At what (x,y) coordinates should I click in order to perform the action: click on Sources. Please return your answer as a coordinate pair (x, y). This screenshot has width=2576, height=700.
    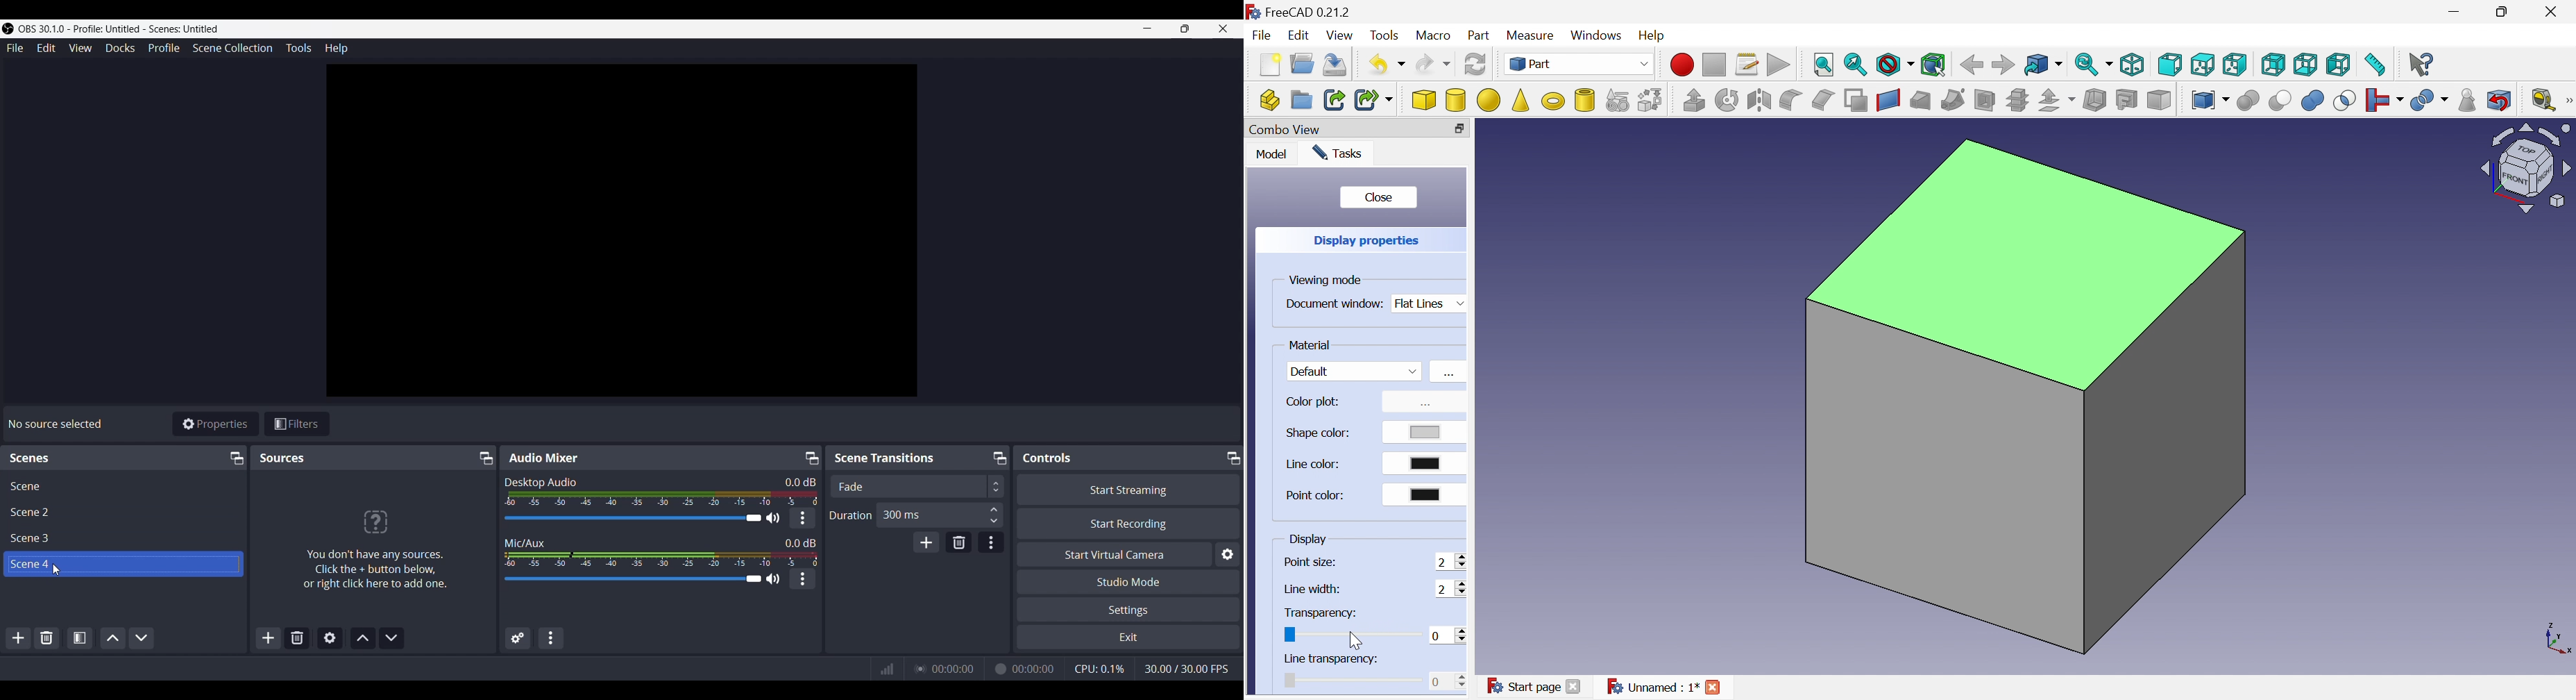
    Looking at the image, I should click on (282, 458).